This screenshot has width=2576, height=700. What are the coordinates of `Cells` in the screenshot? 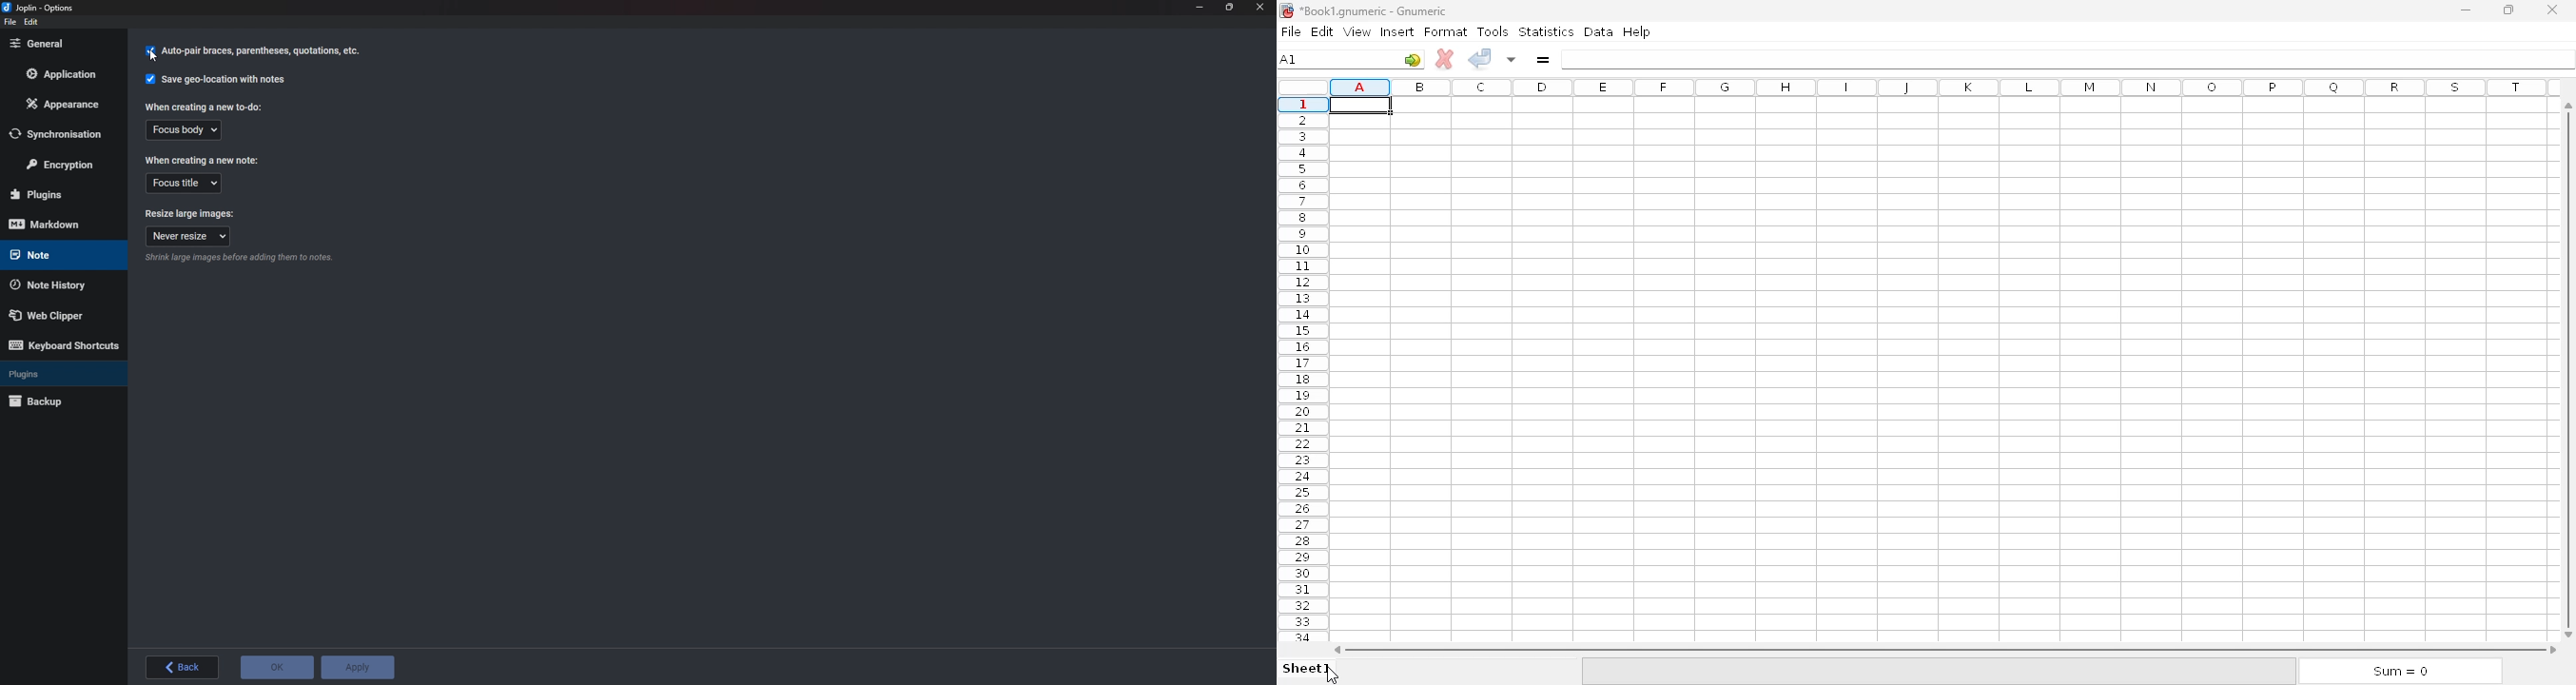 It's located at (1939, 372).